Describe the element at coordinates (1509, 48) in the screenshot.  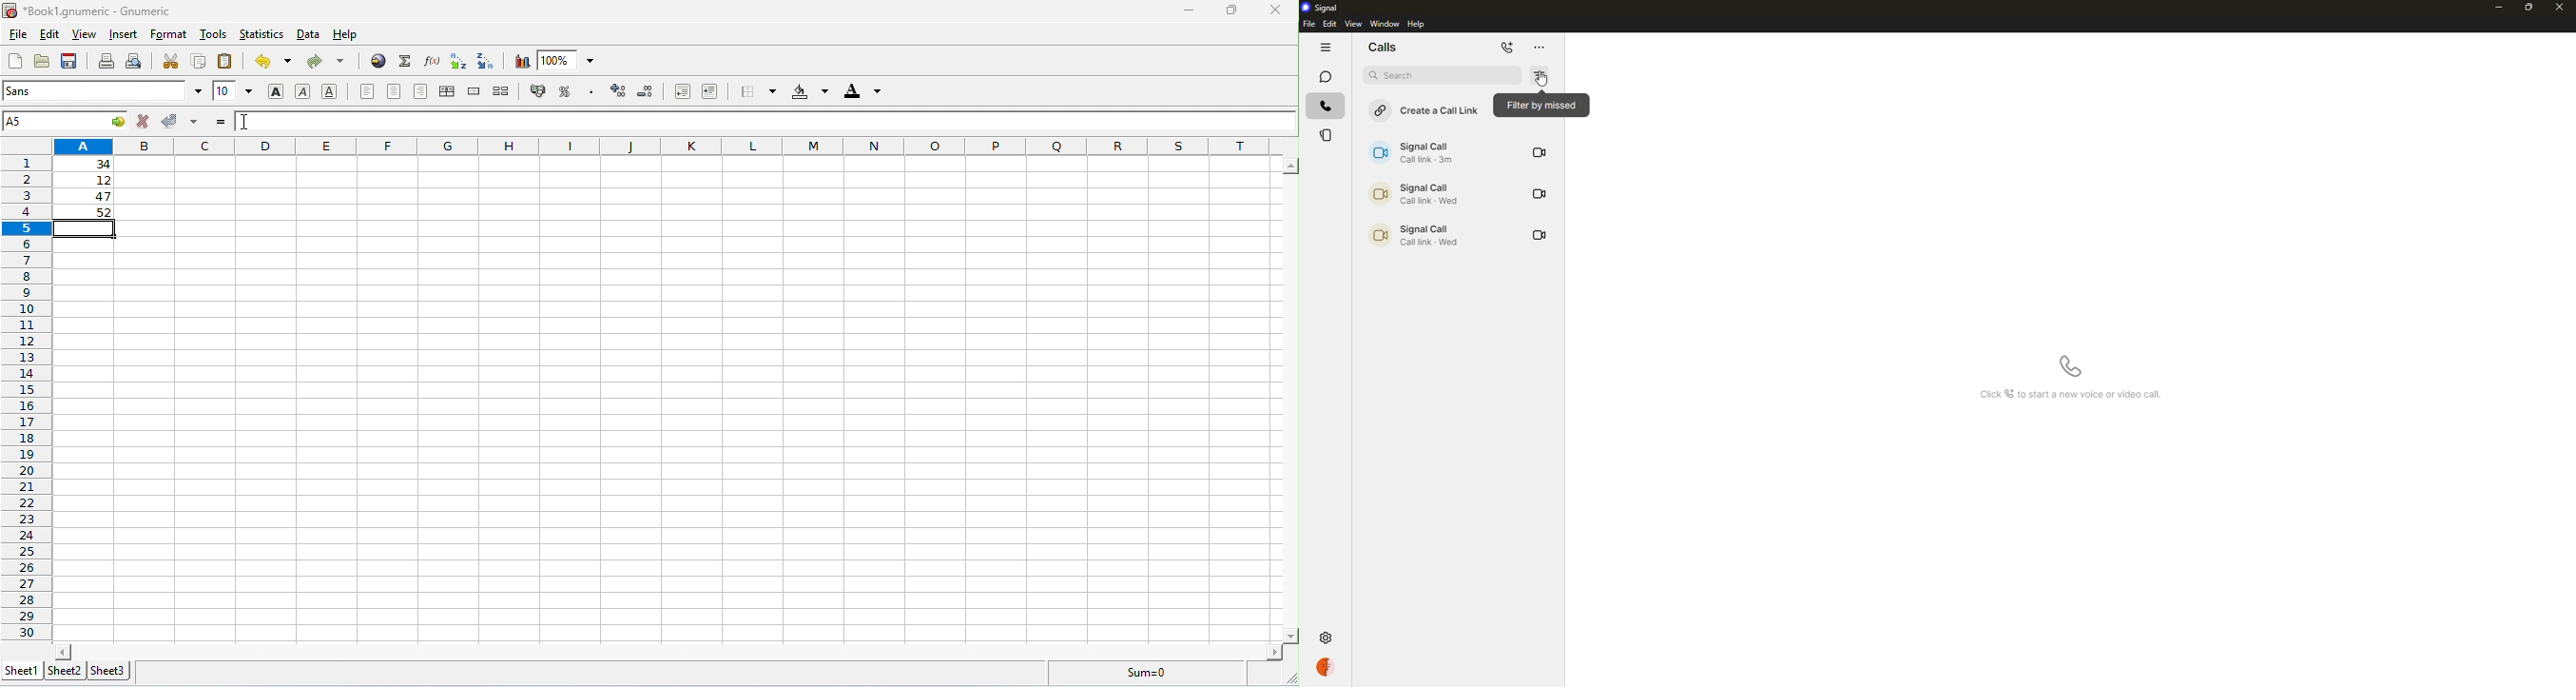
I see `new call` at that location.